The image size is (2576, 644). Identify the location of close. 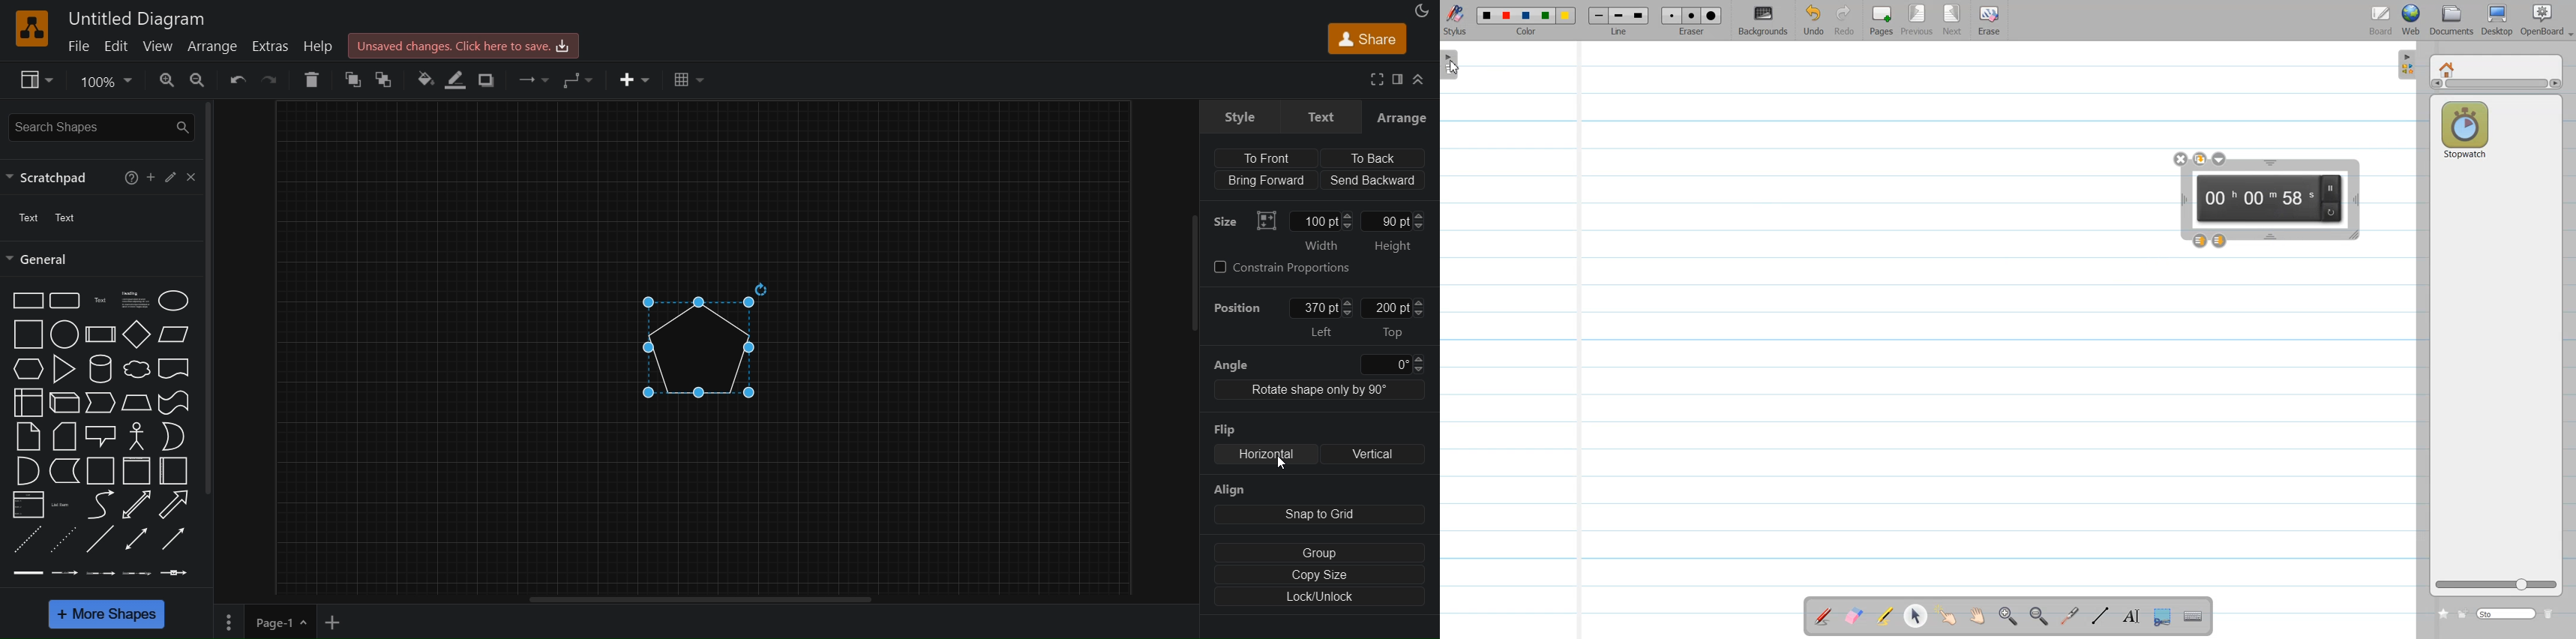
(190, 177).